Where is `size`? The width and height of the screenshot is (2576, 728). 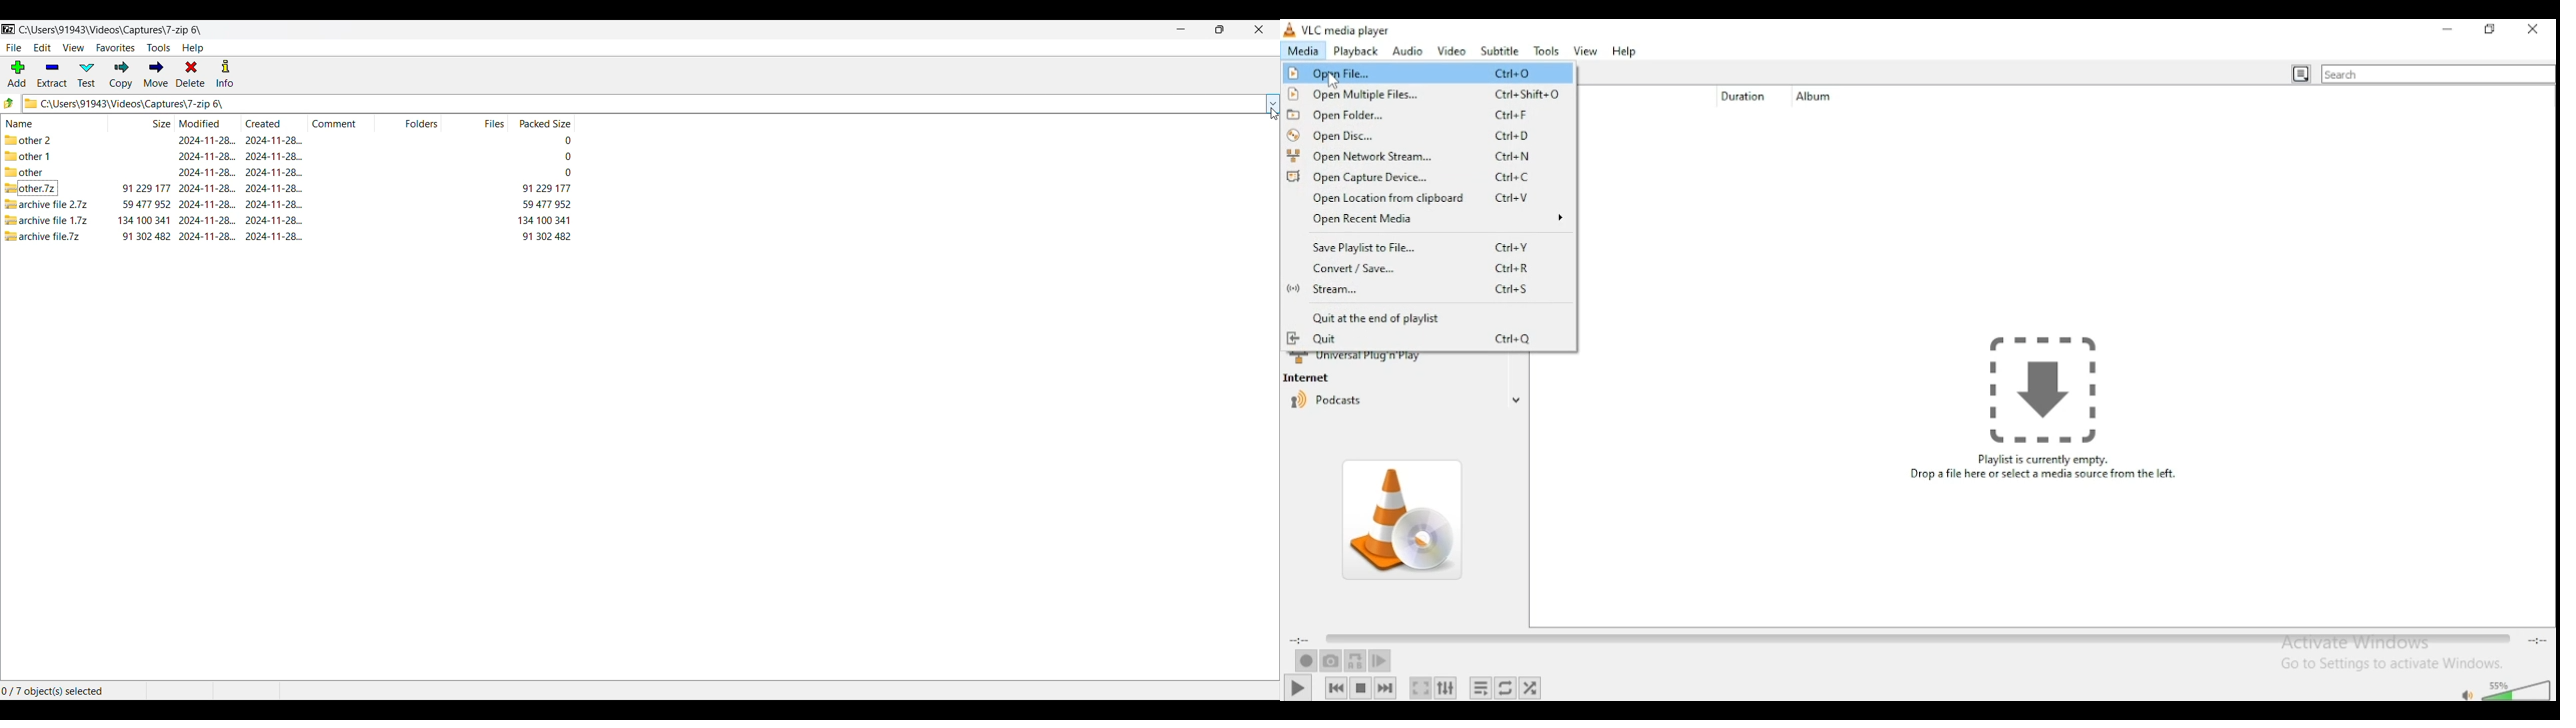 size is located at coordinates (145, 220).